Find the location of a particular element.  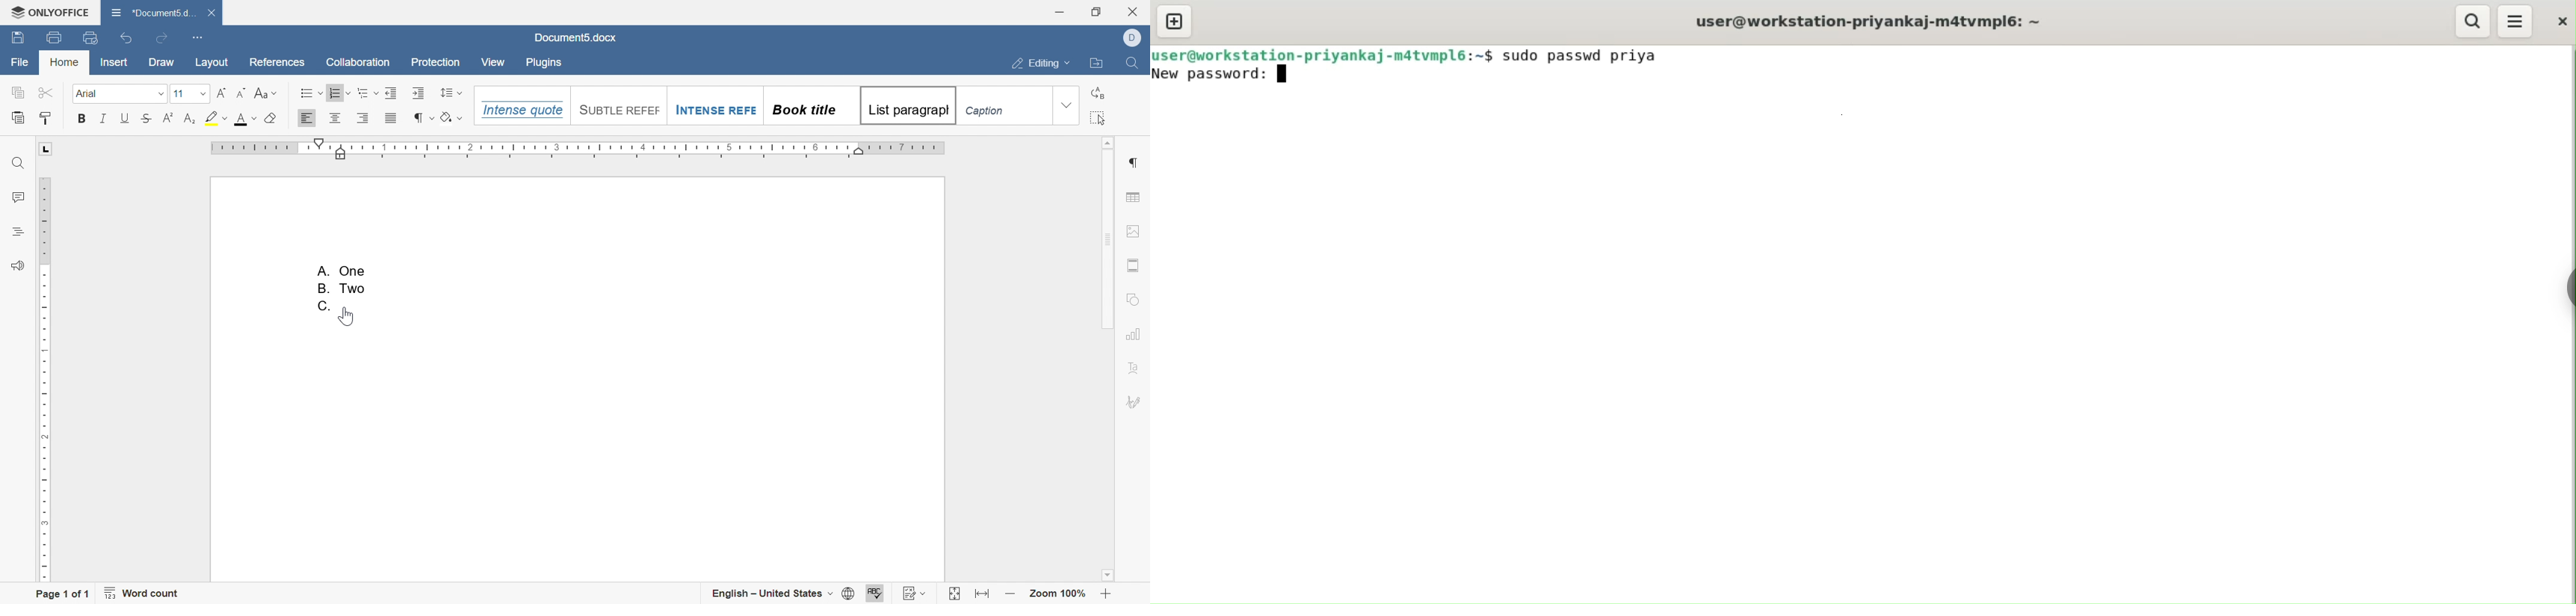

Clear style is located at coordinates (272, 118).